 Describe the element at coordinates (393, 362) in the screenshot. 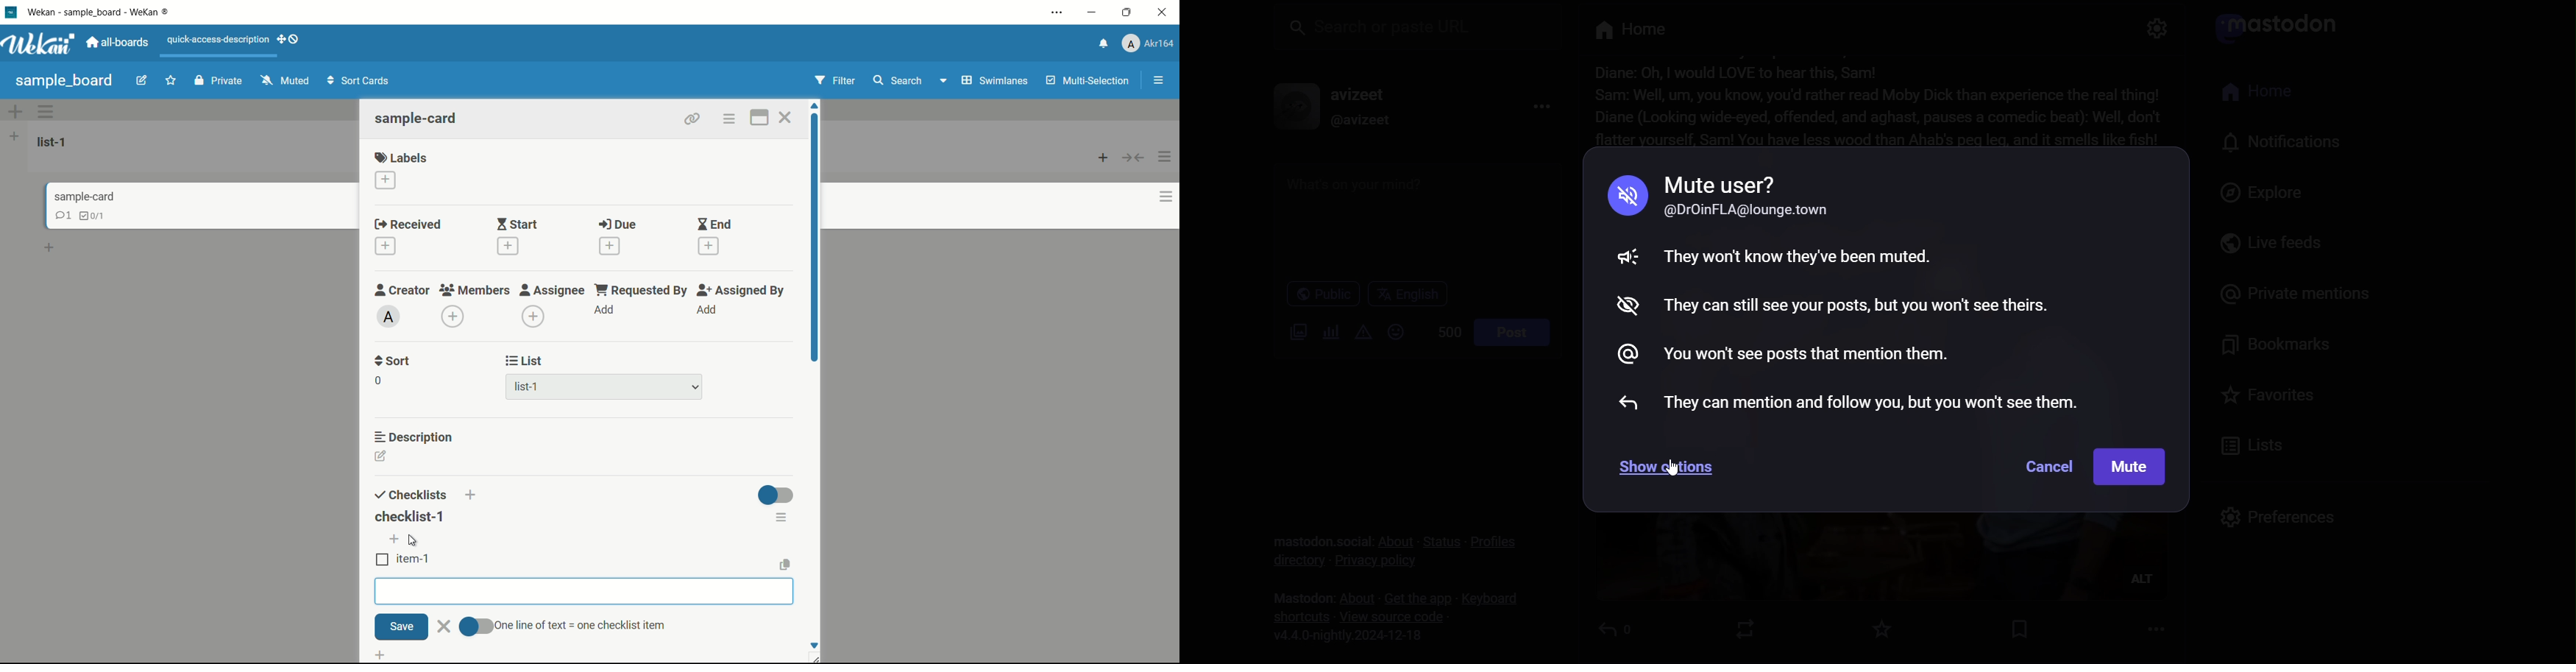

I see `sort` at that location.